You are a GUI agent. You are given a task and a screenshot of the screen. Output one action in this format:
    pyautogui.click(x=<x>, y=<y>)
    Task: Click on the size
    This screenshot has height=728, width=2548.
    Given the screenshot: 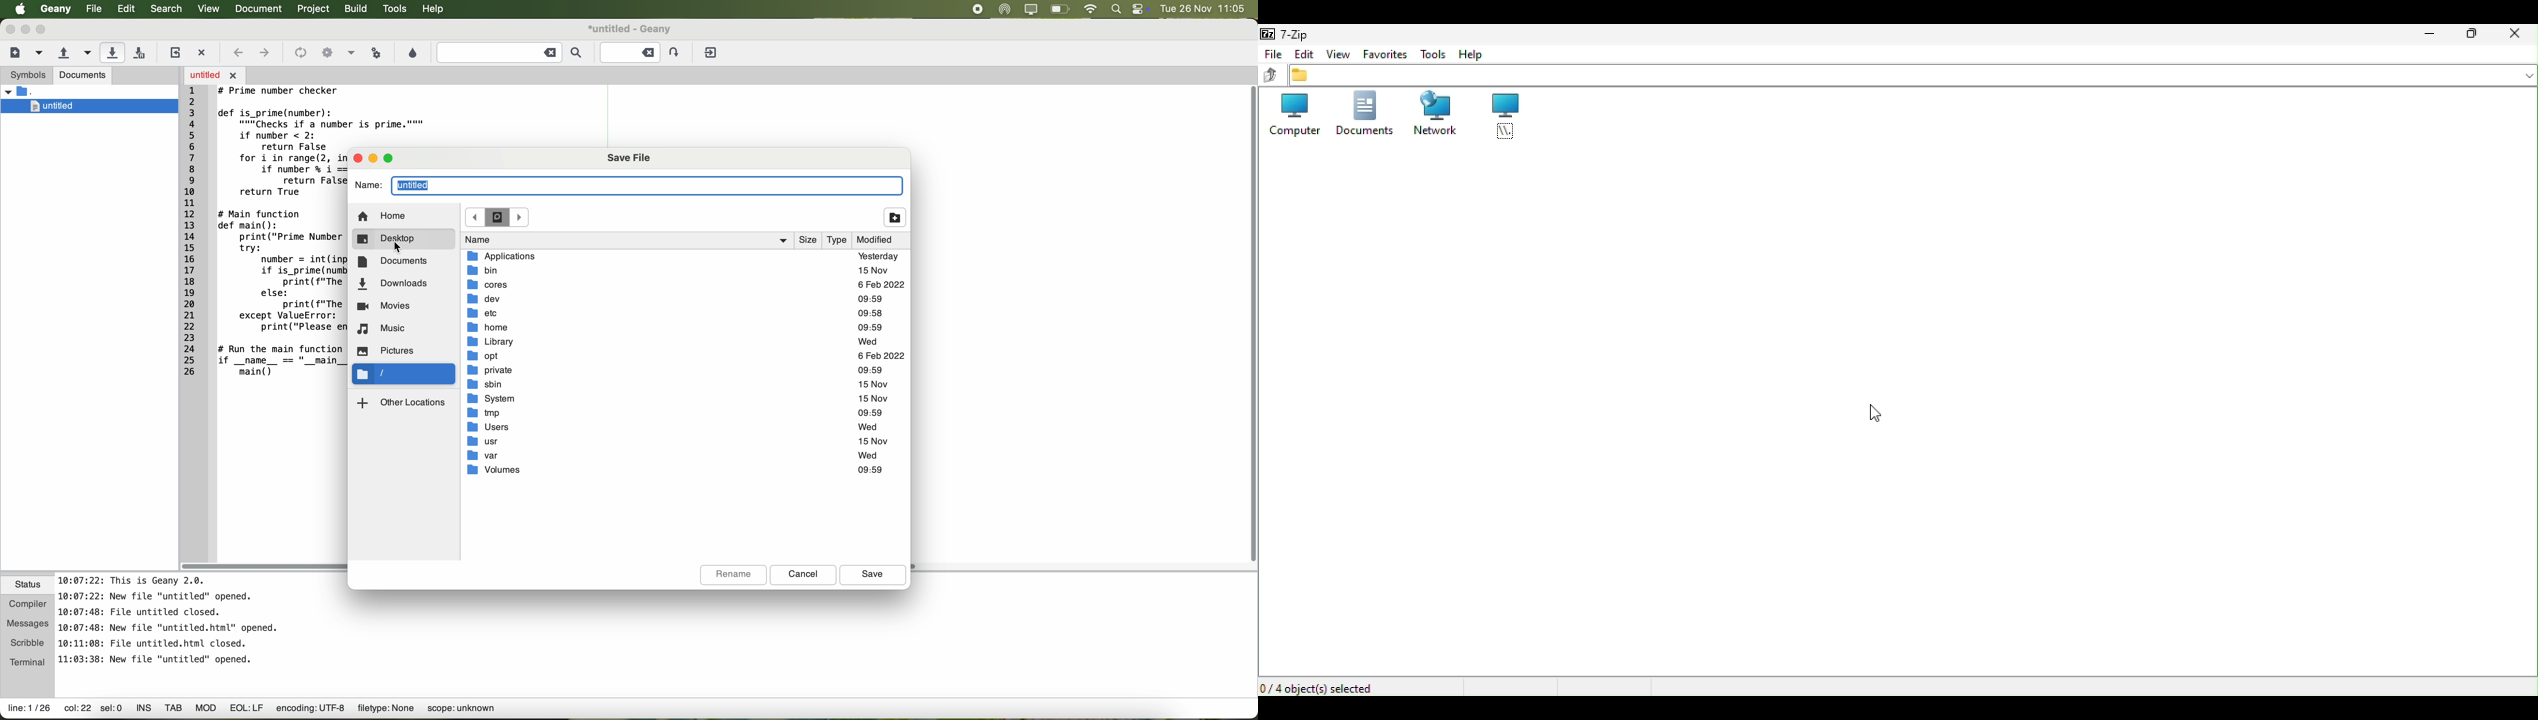 What is the action you would take?
    pyautogui.click(x=810, y=240)
    